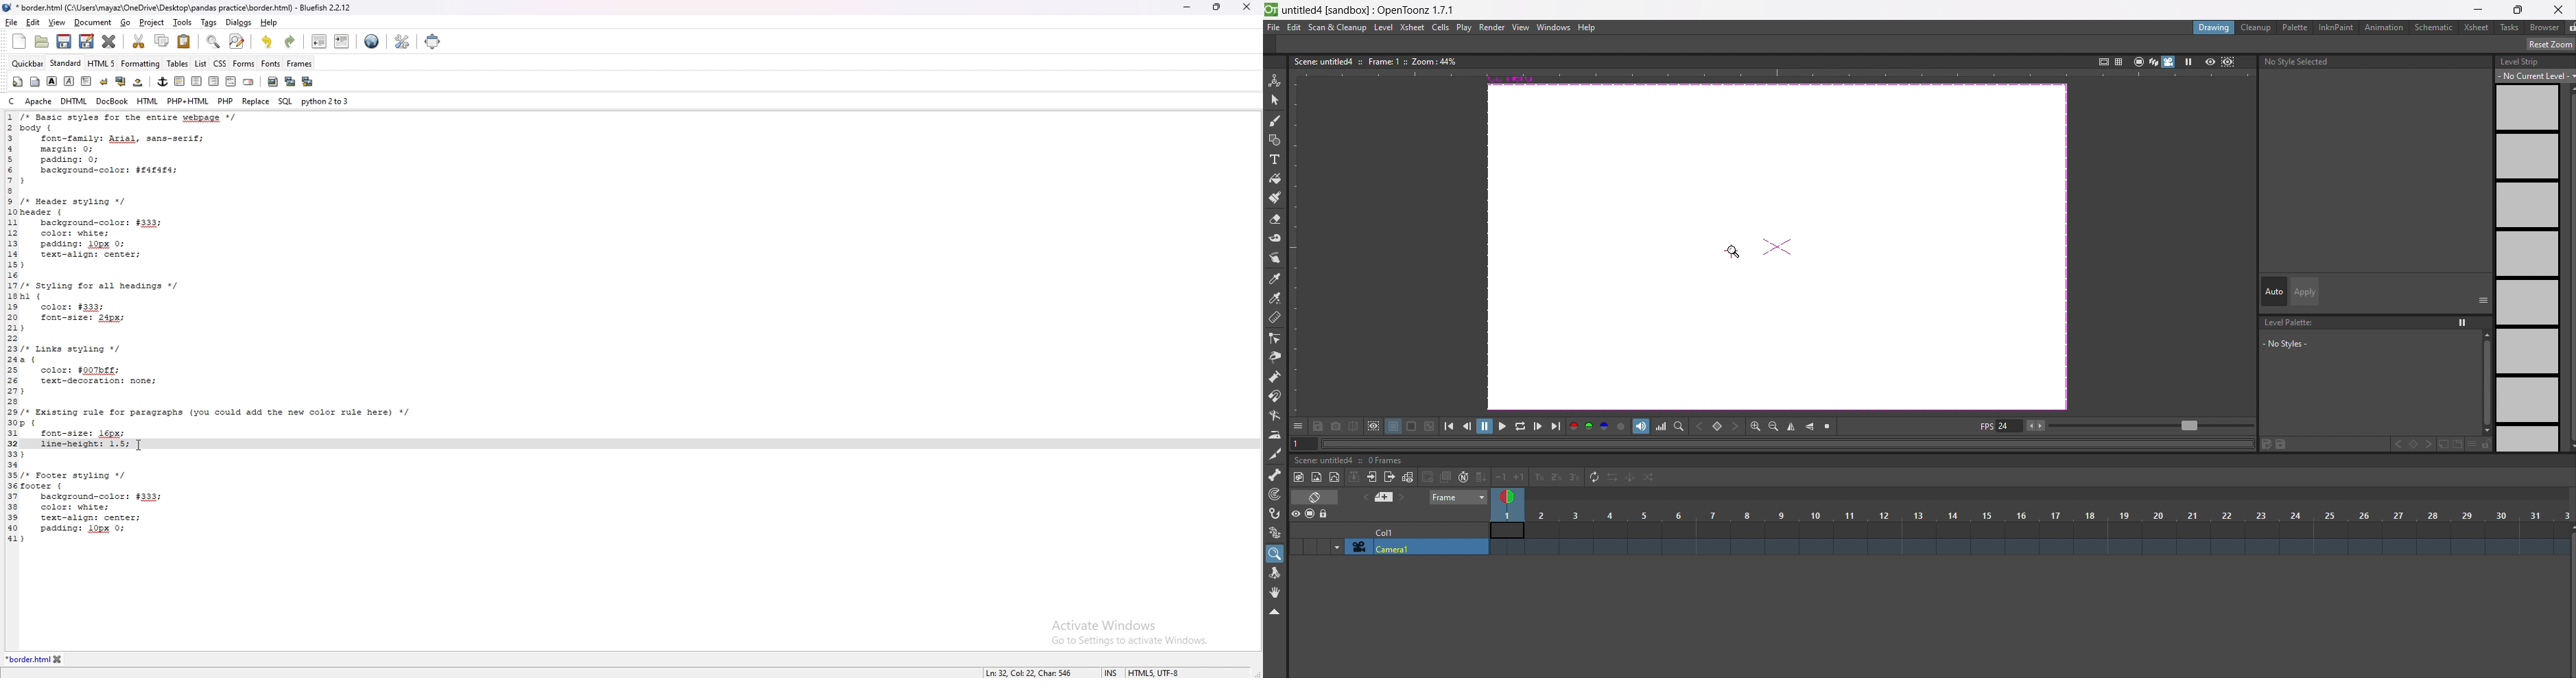 The width and height of the screenshot is (2576, 700). I want to click on icon, so click(2220, 62).